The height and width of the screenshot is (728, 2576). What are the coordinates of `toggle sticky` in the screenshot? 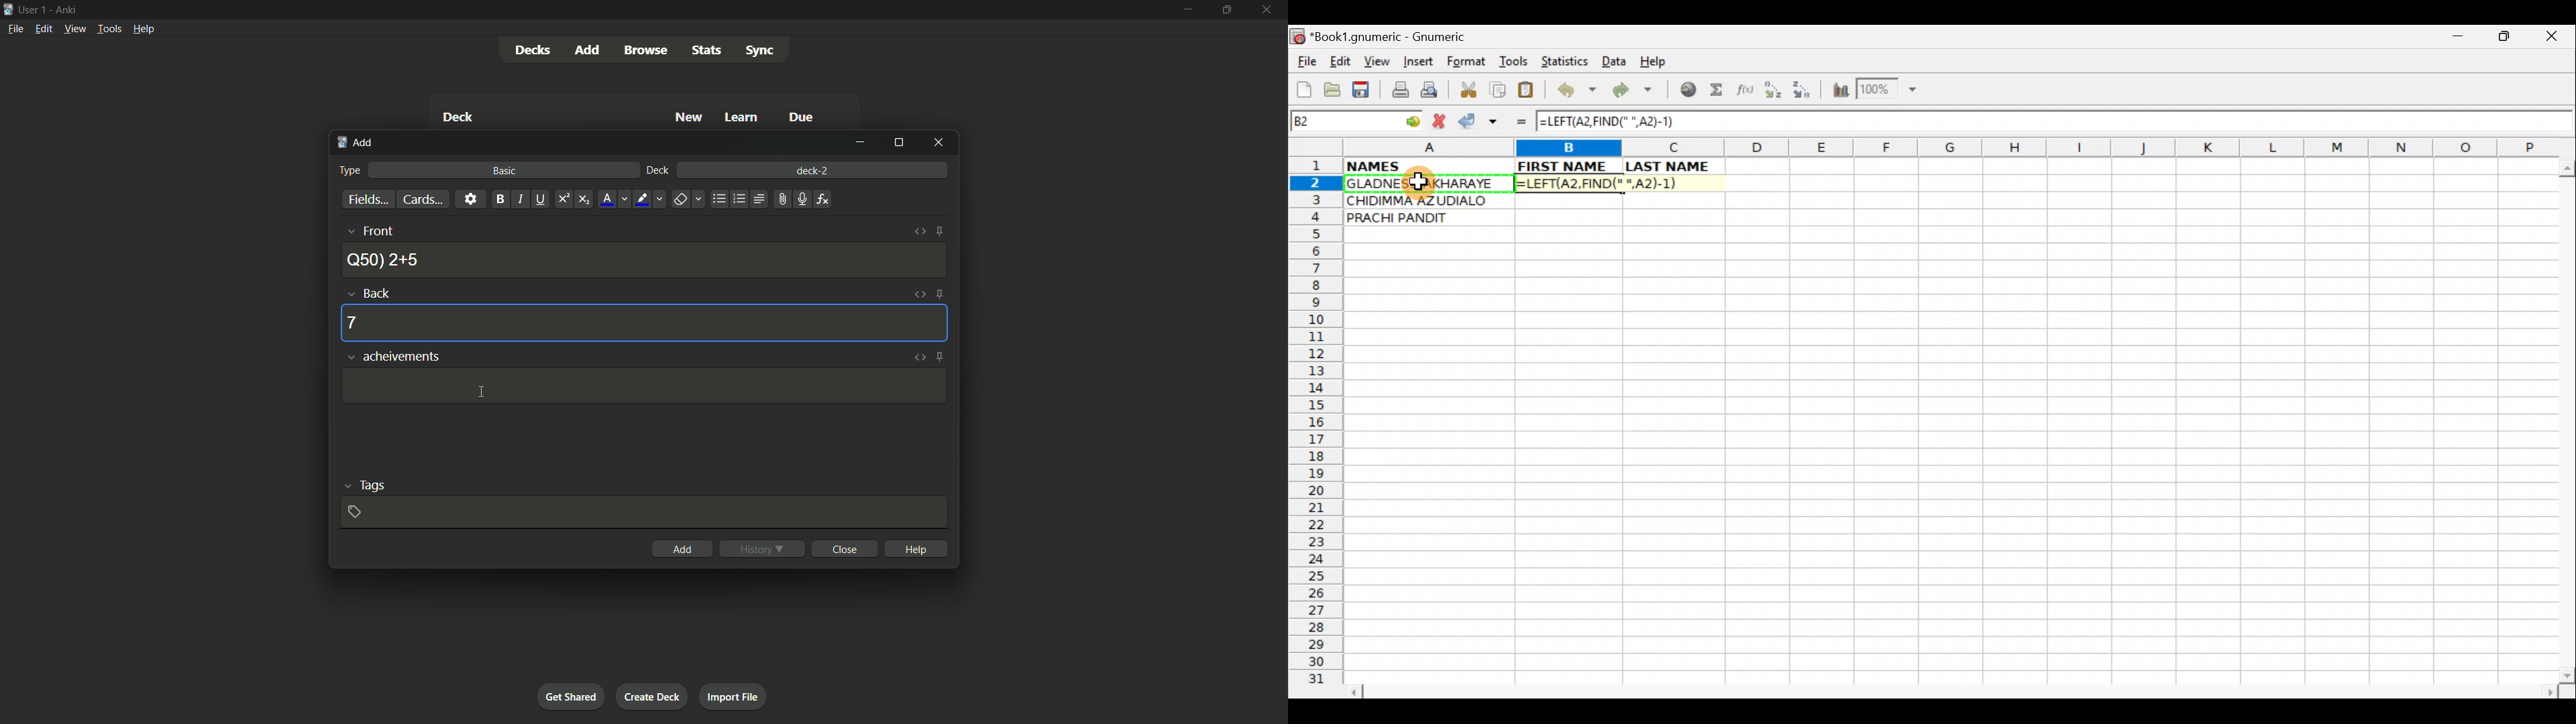 It's located at (939, 233).